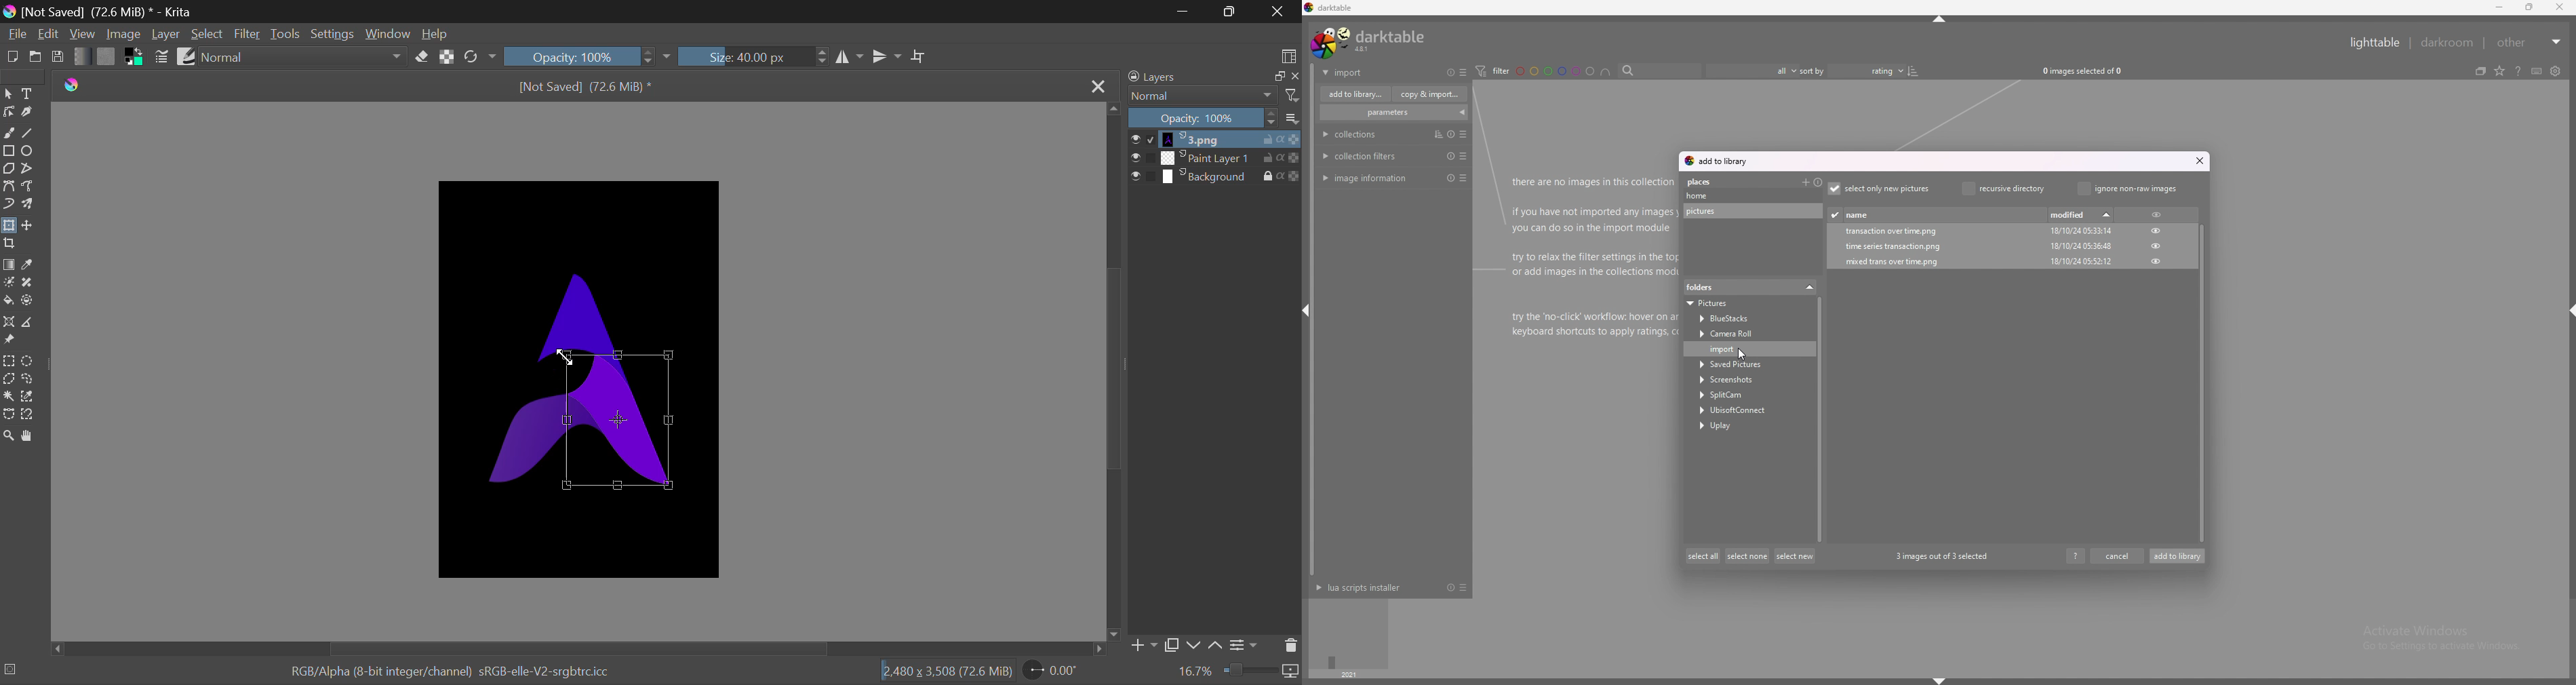 The image size is (2576, 700). I want to click on Line, so click(29, 134).